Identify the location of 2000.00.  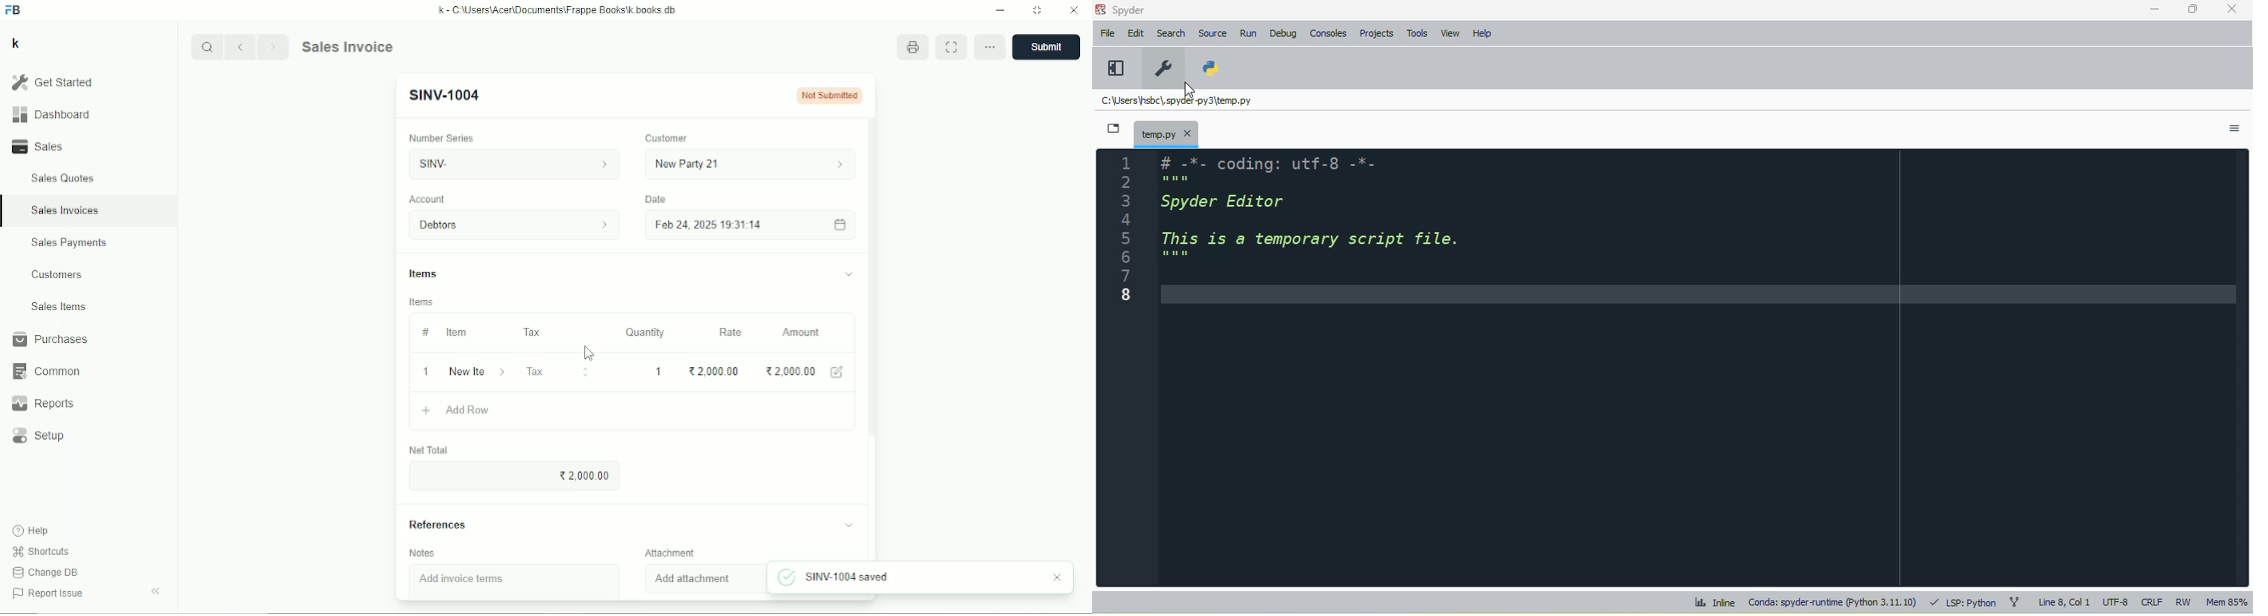
(586, 475).